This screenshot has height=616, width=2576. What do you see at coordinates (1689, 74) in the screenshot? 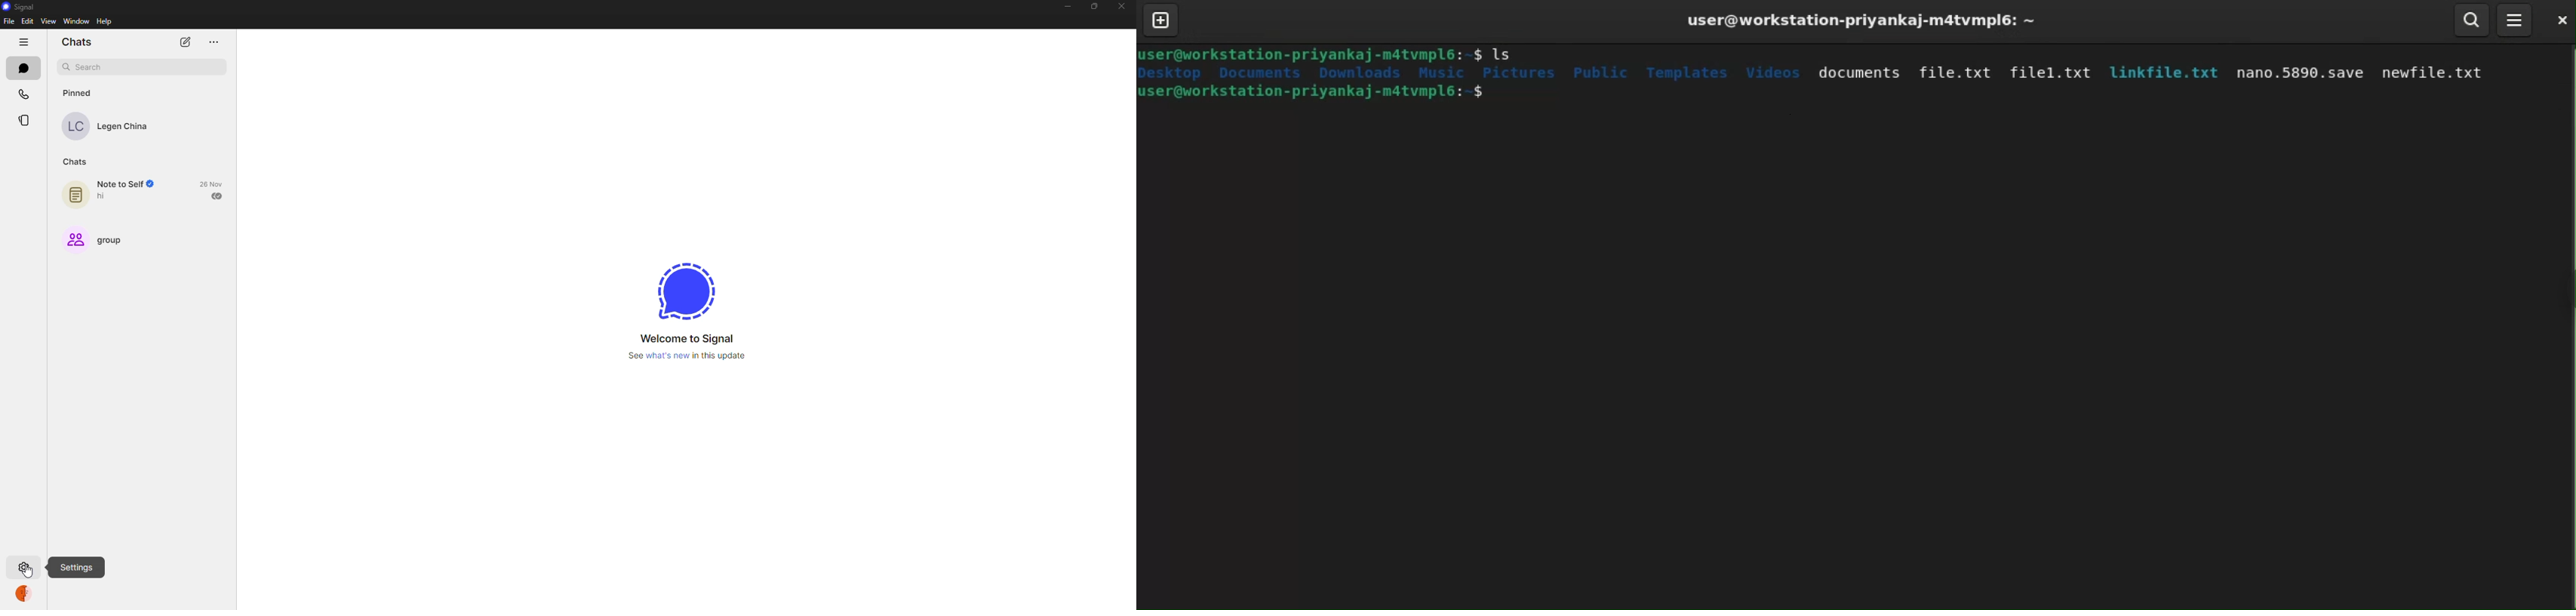
I see `templates` at bounding box center [1689, 74].